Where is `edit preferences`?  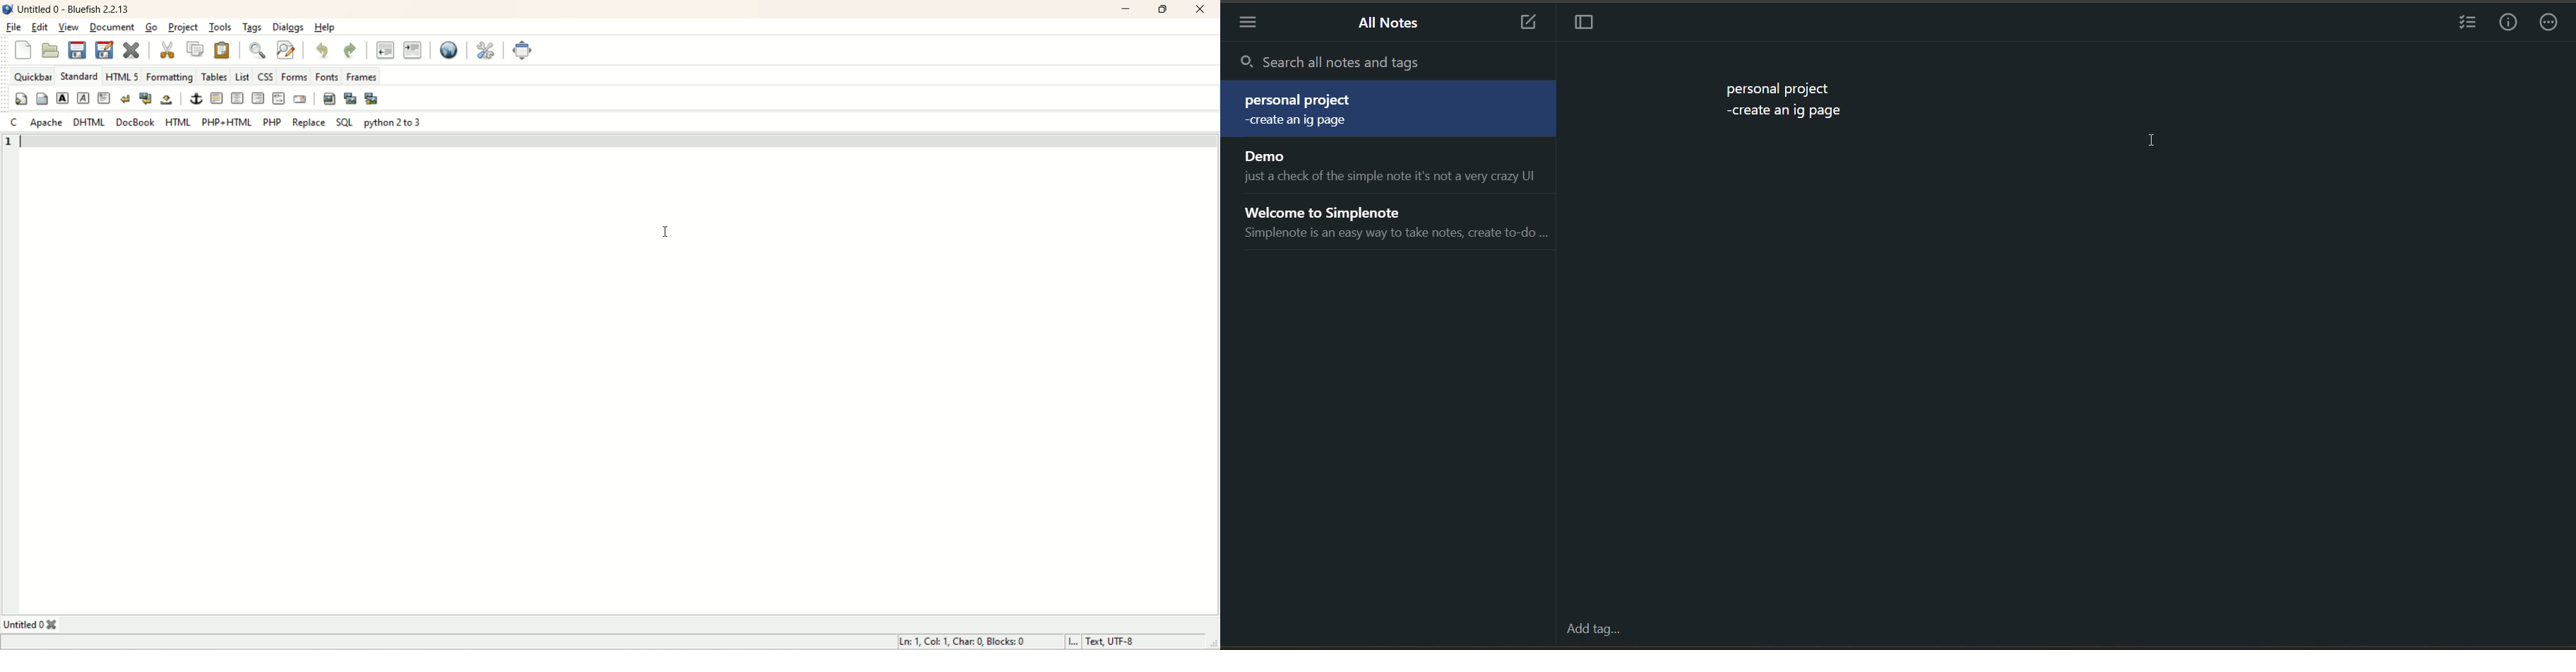 edit preferences is located at coordinates (484, 52).